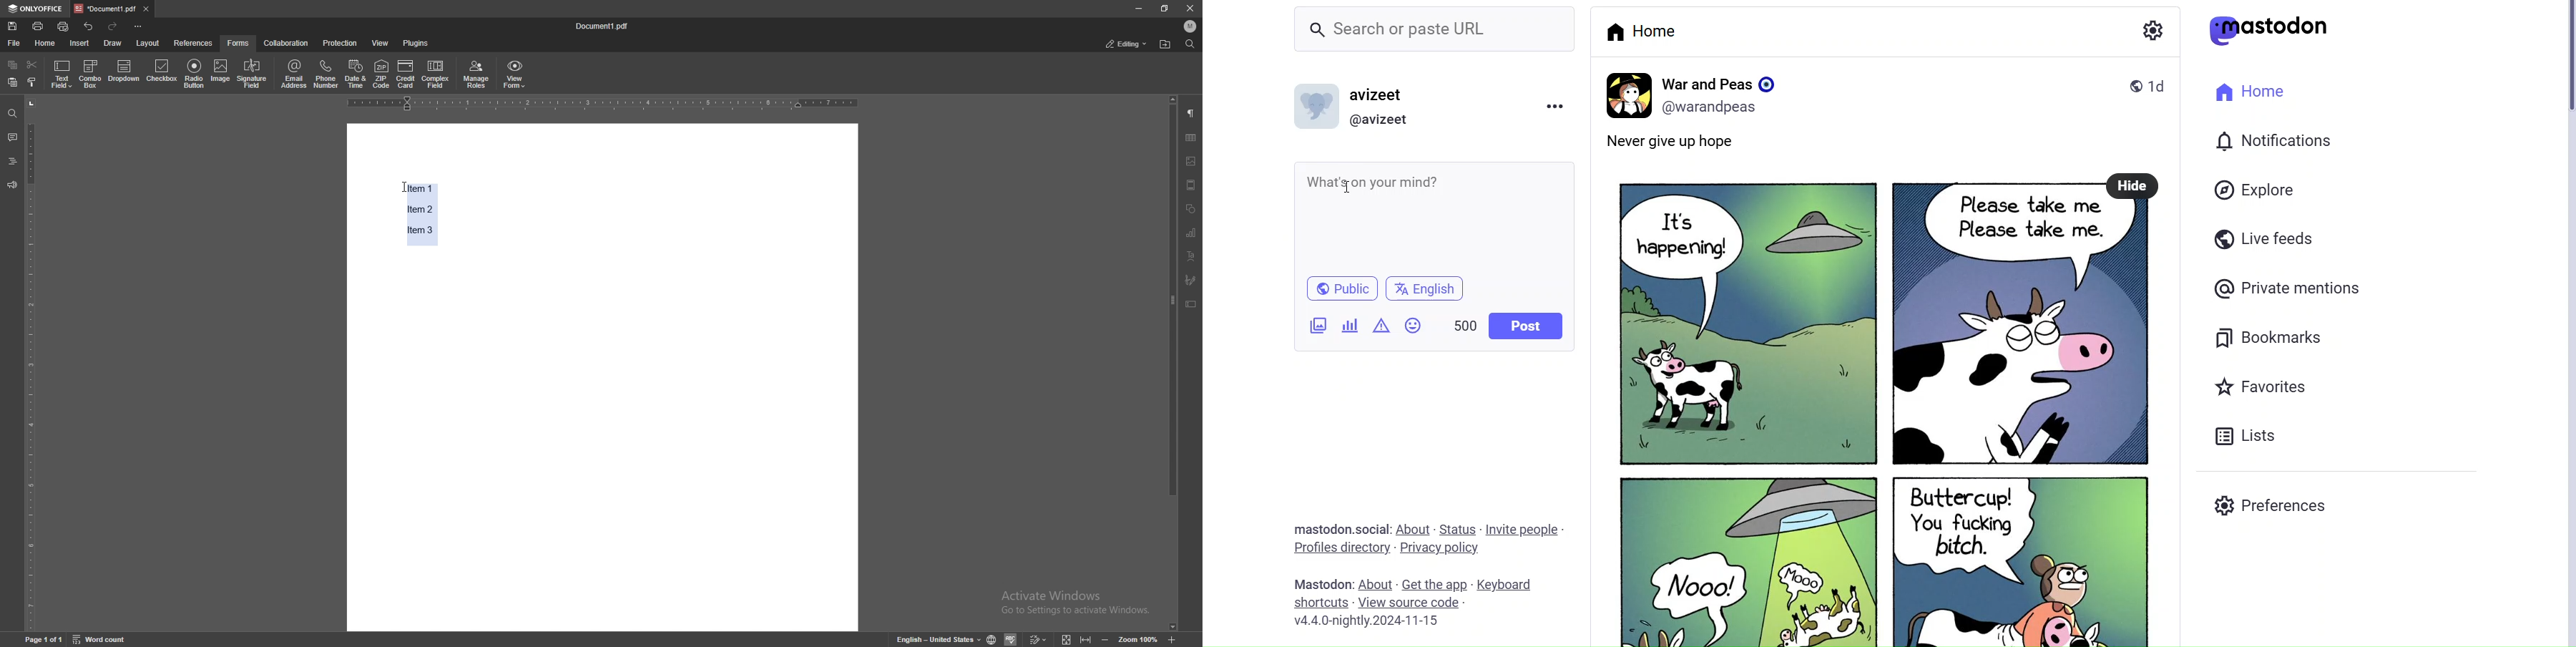 Image resolution: width=2576 pixels, height=672 pixels. What do you see at coordinates (1318, 602) in the screenshot?
I see `Shortcuts` at bounding box center [1318, 602].